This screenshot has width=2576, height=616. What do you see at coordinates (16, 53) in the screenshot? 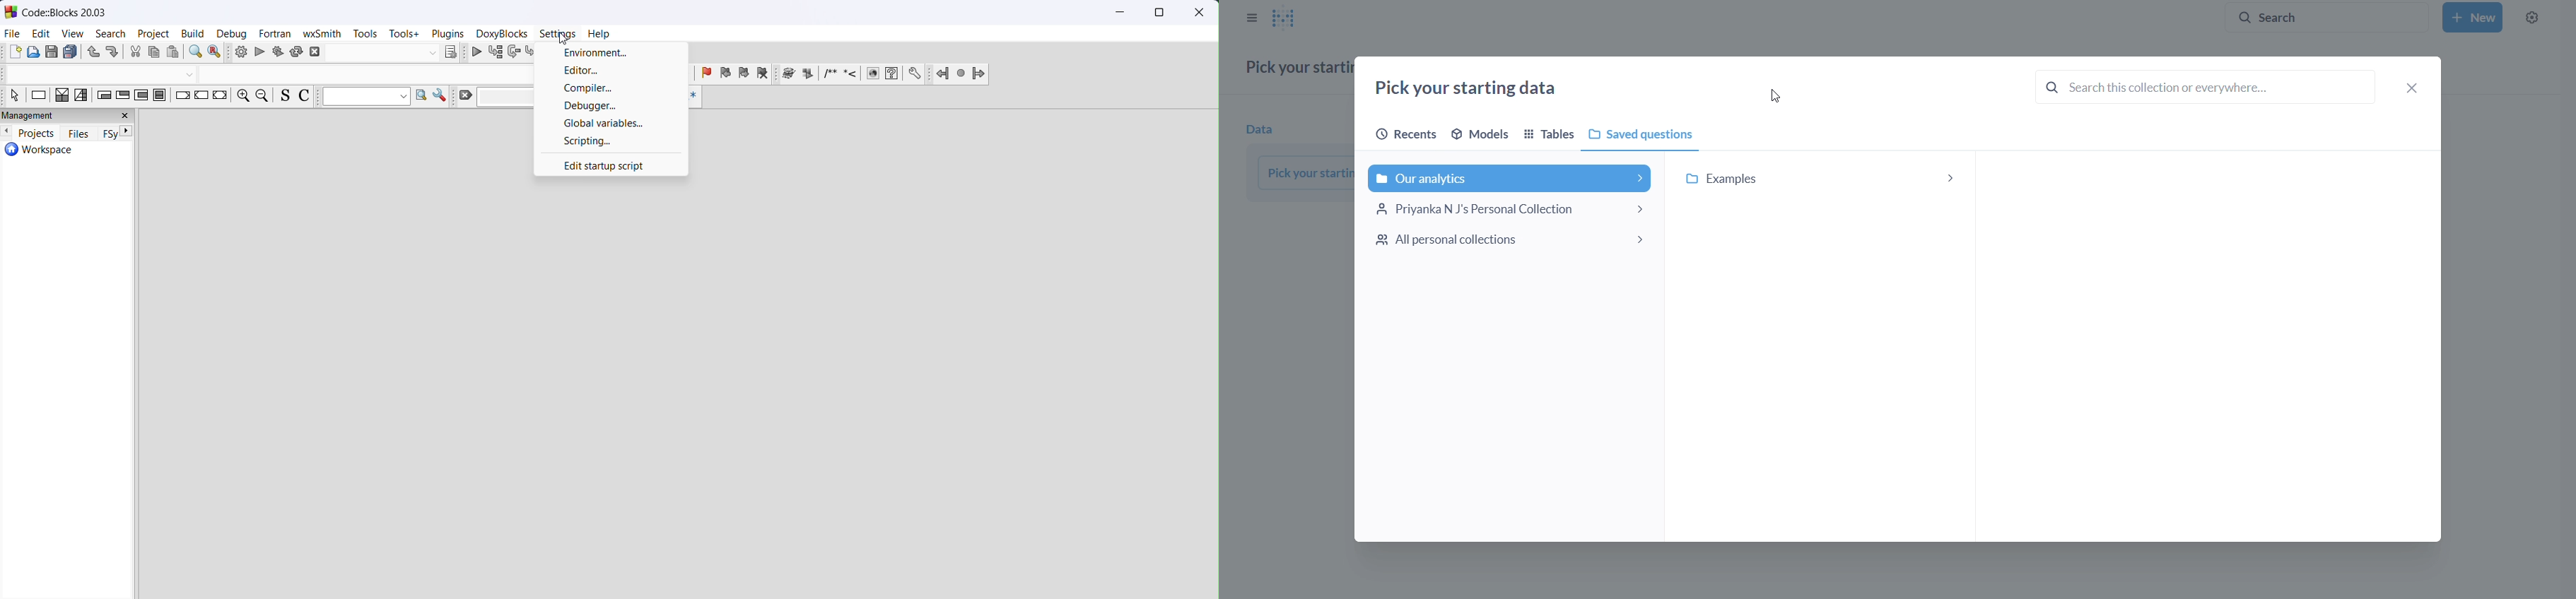
I see `new file` at bounding box center [16, 53].